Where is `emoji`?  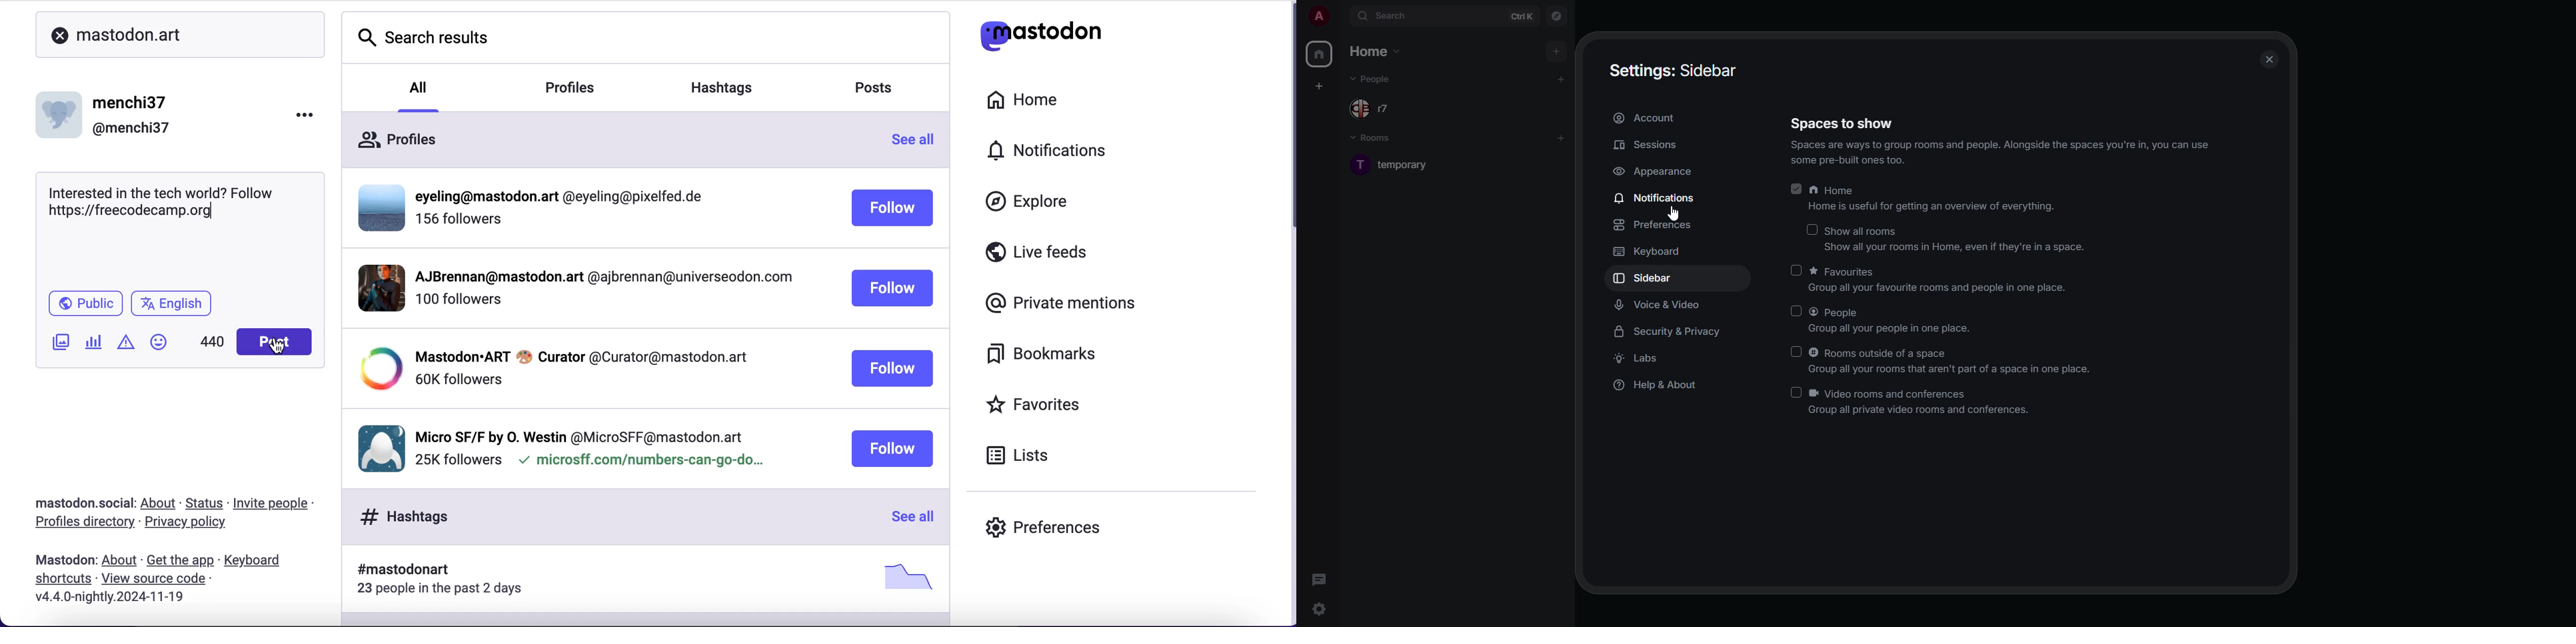
emoji is located at coordinates (158, 341).